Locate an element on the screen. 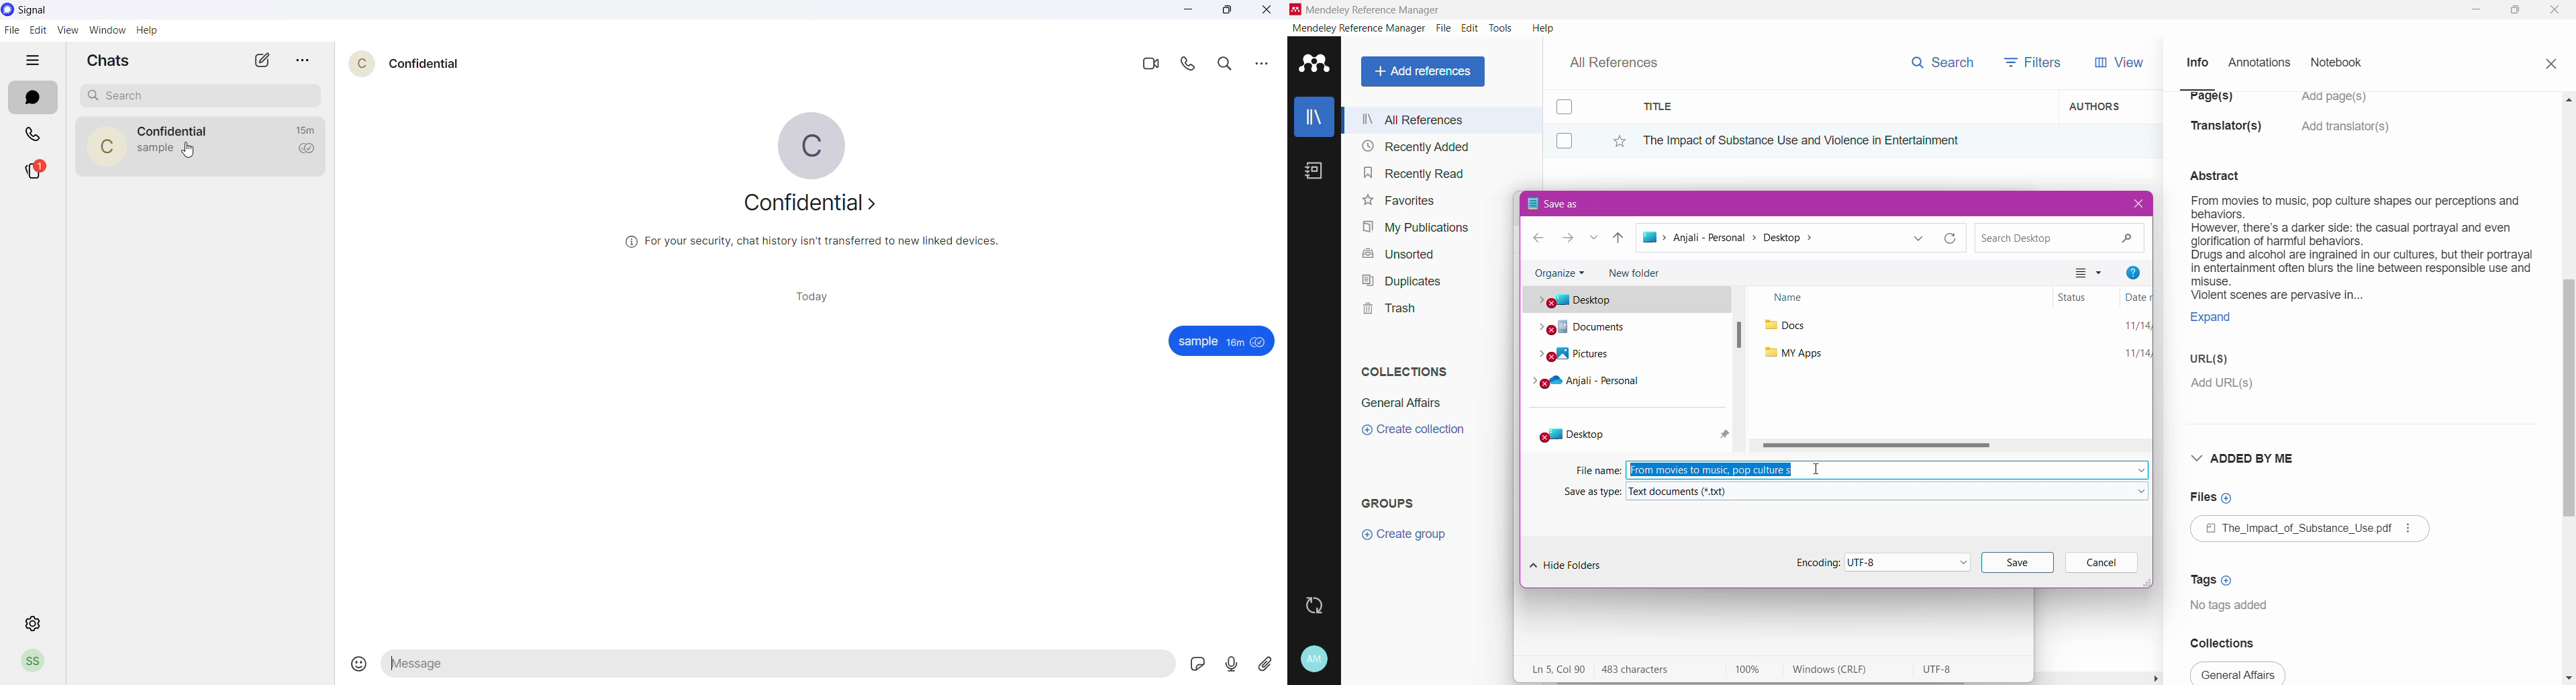 The height and width of the screenshot is (700, 2576). Reload current folder is located at coordinates (1952, 238).